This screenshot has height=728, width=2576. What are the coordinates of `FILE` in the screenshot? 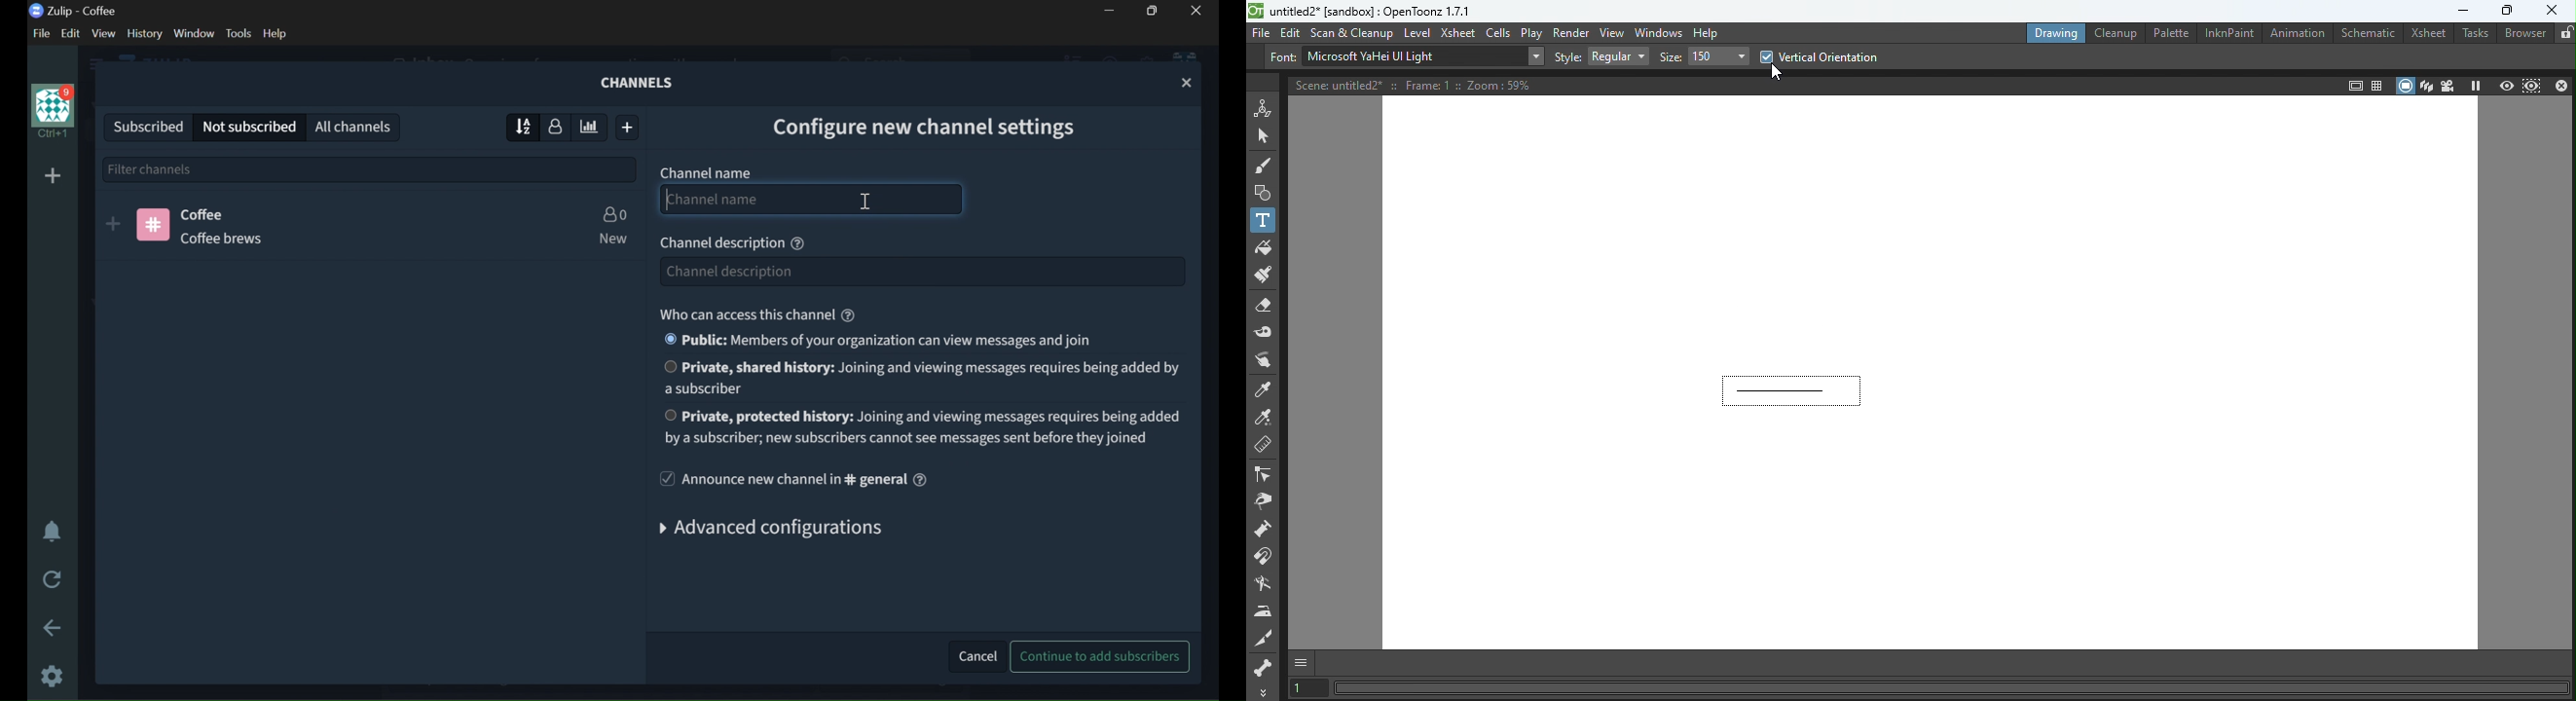 It's located at (39, 33).